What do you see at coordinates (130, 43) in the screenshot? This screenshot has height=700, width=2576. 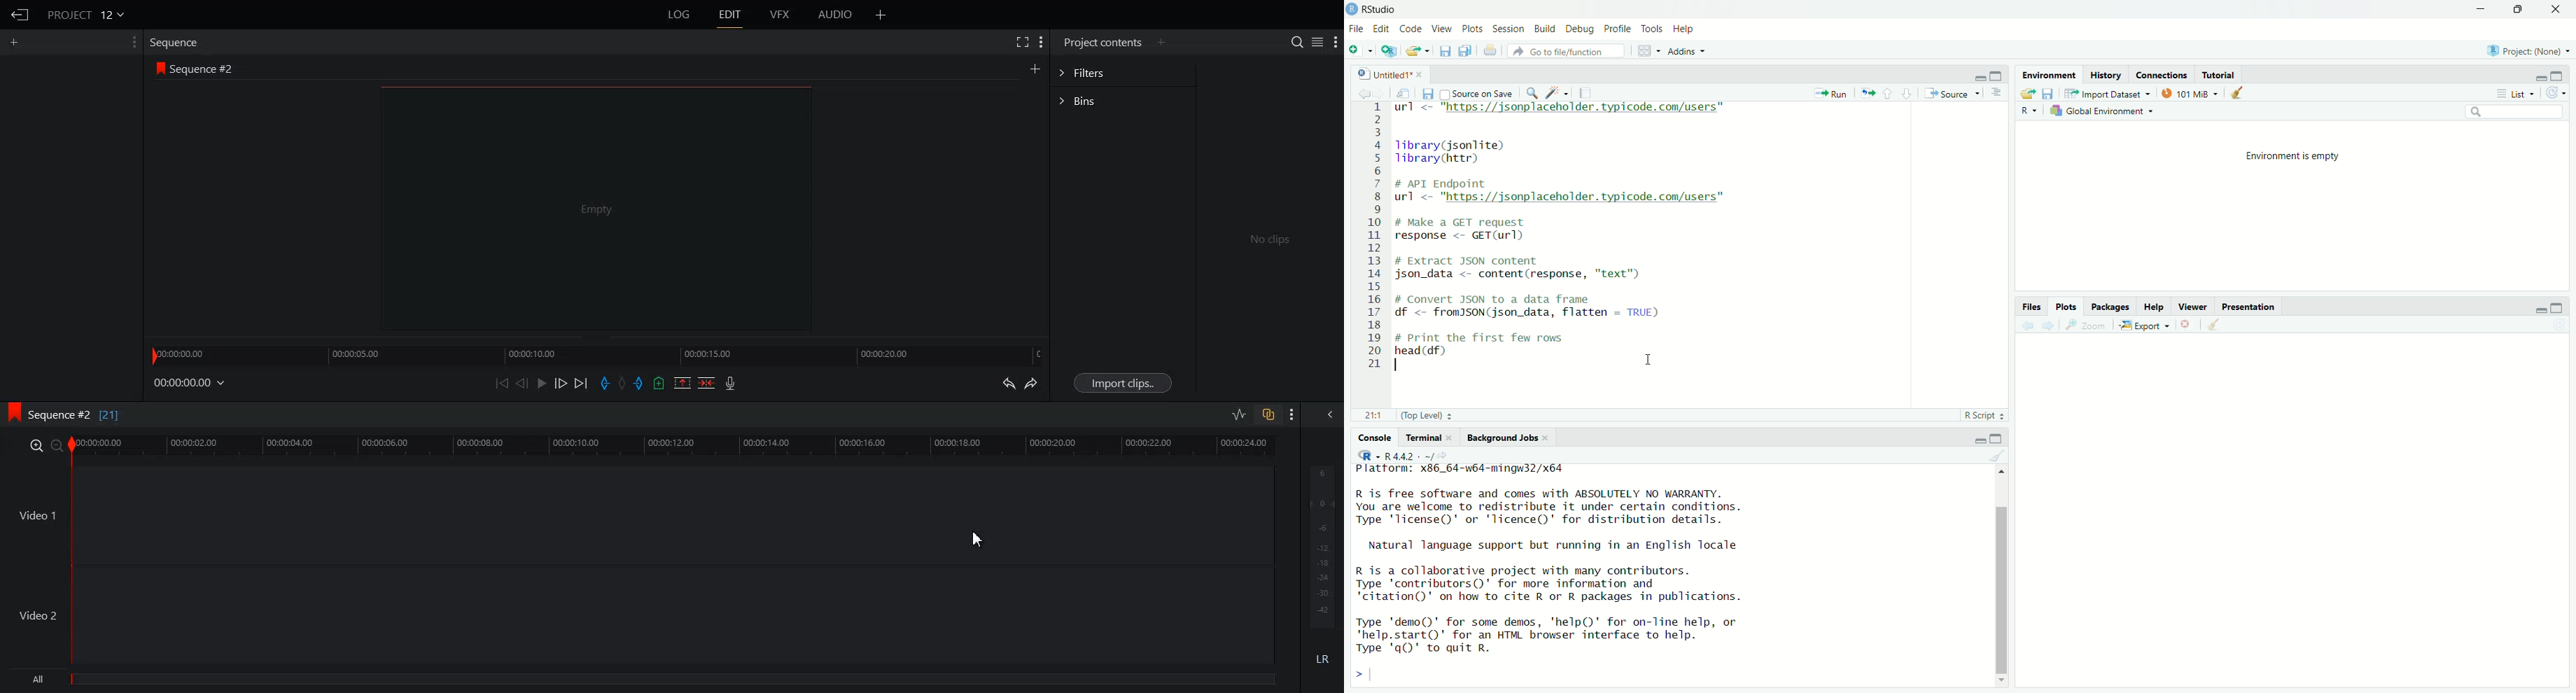 I see `Show Setting Menu` at bounding box center [130, 43].